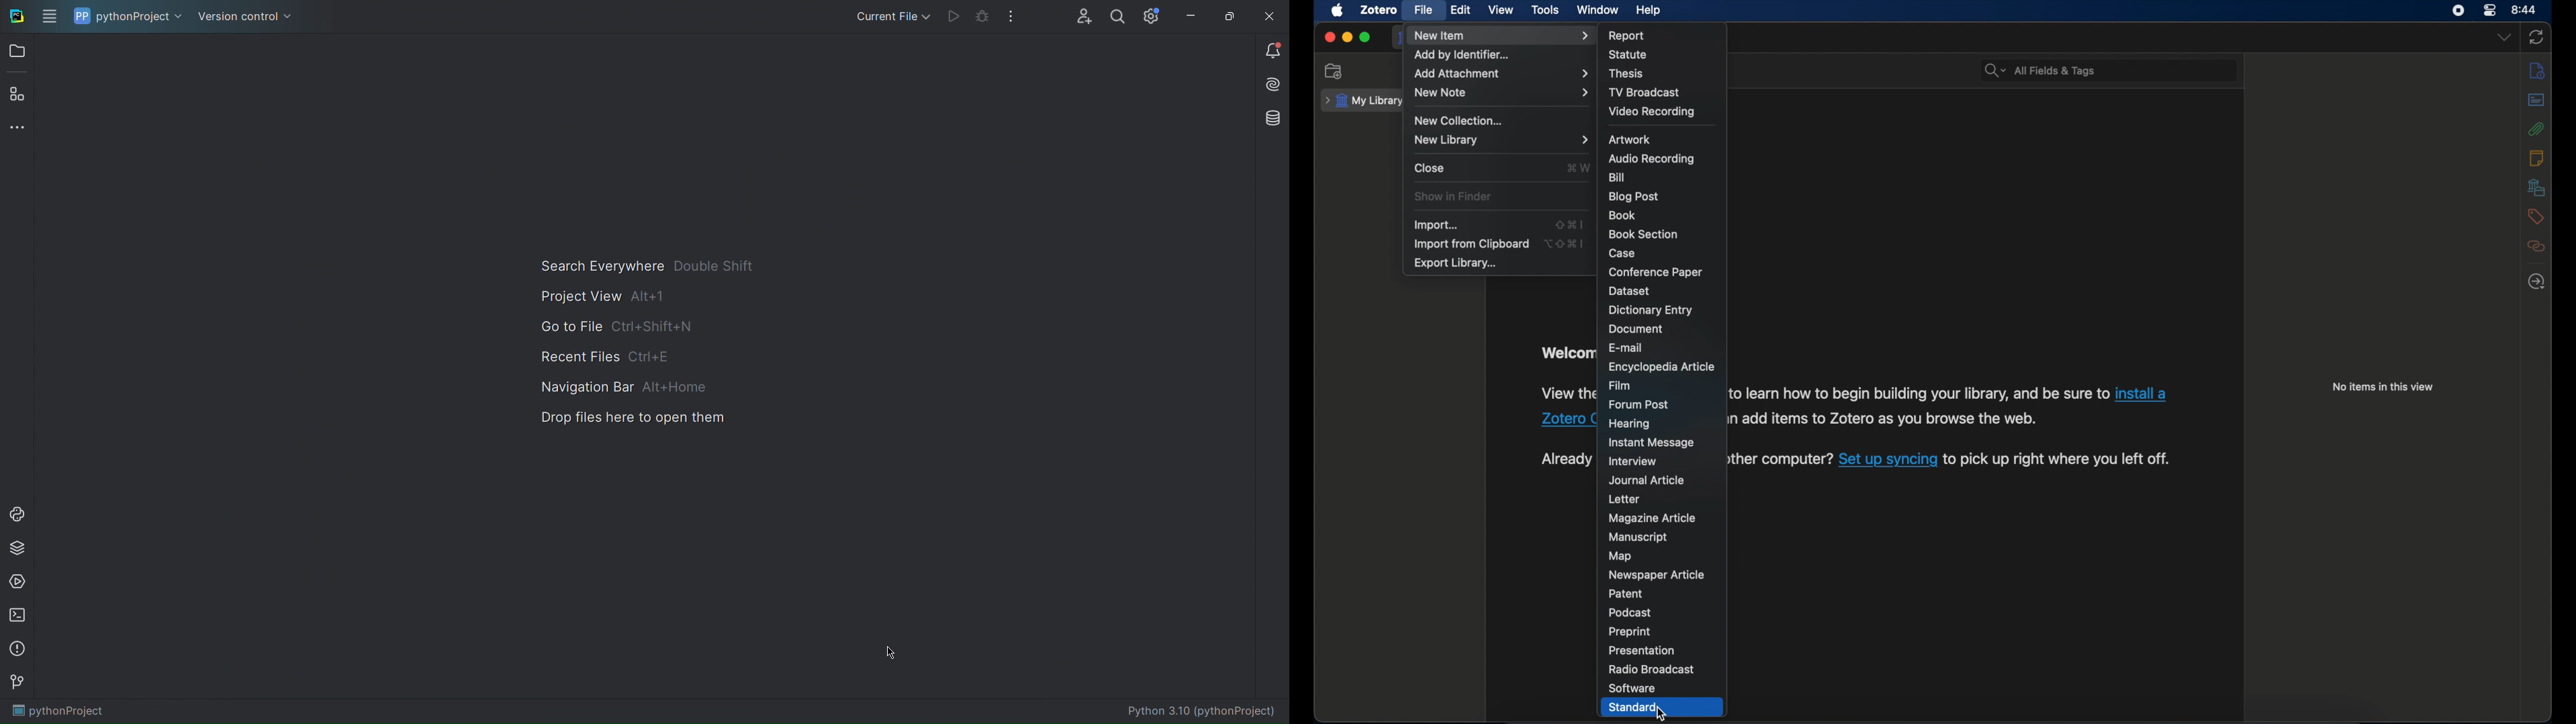 The height and width of the screenshot is (728, 2576). Describe the element at coordinates (1624, 253) in the screenshot. I see `case` at that location.